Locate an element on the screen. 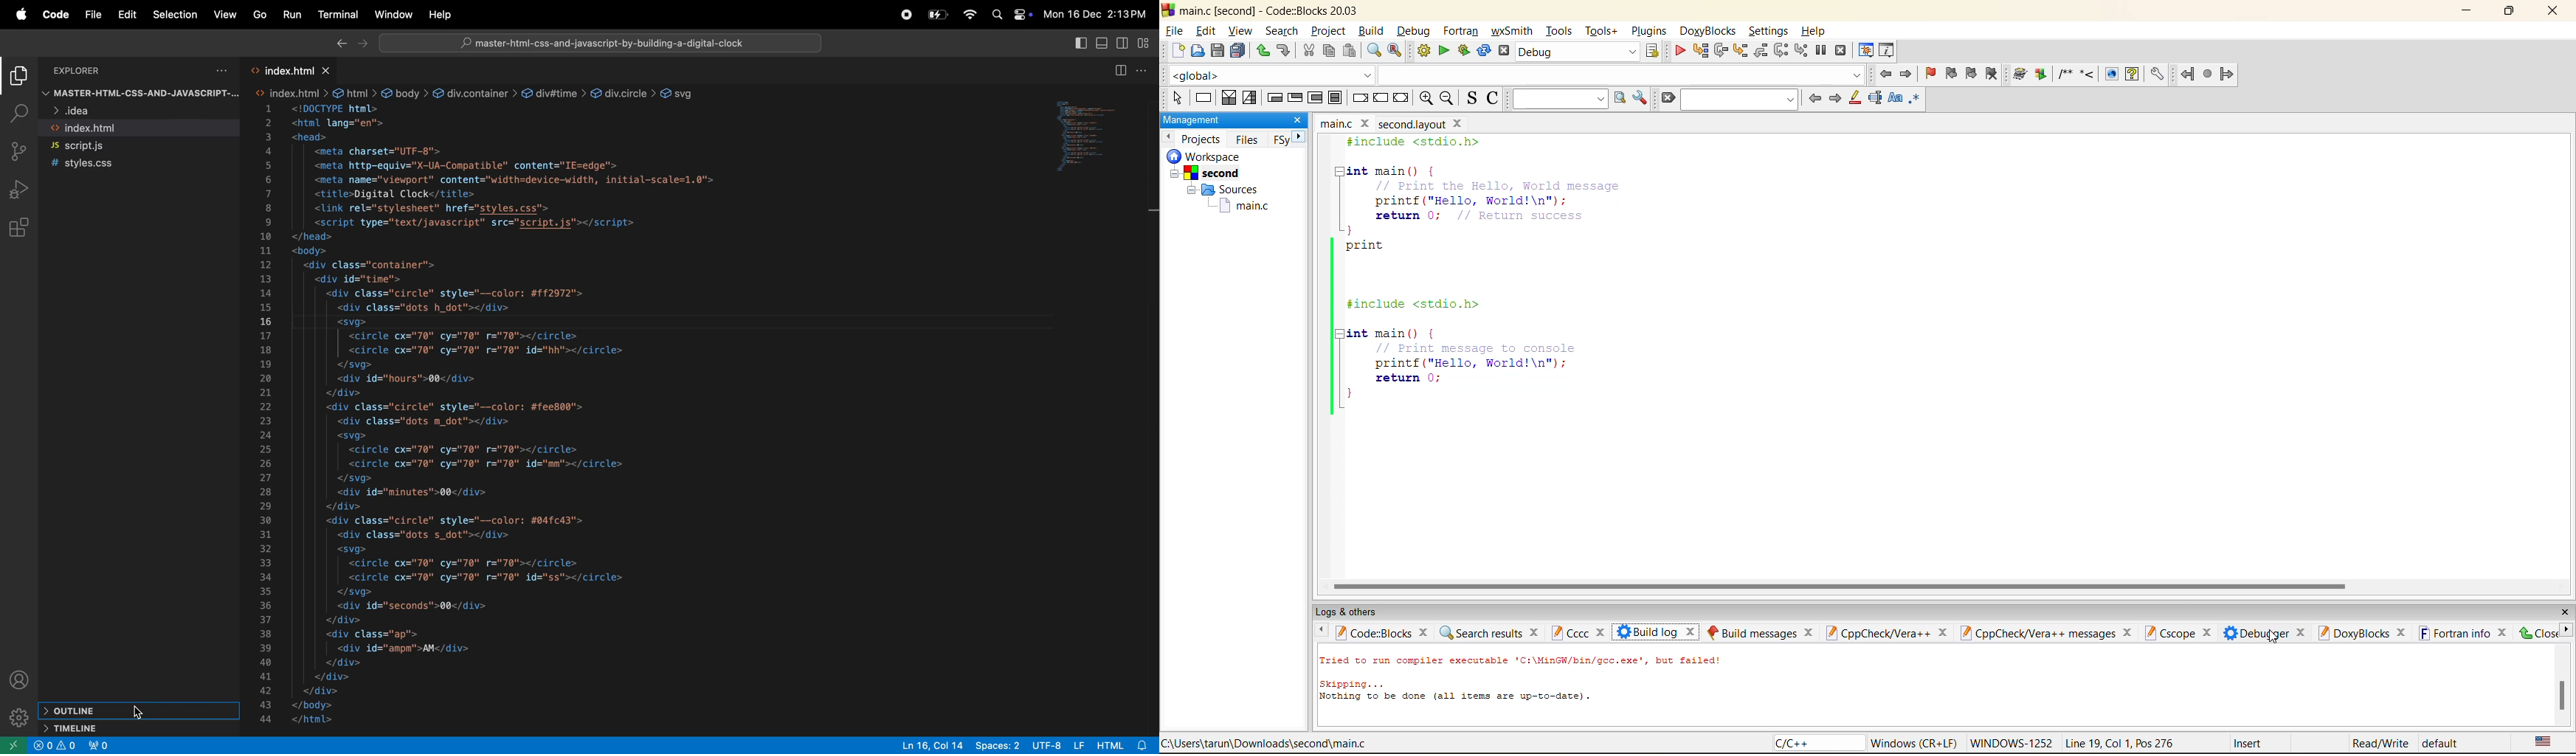 Image resolution: width=2576 pixels, height=756 pixels. zoom out is located at coordinates (1447, 99).